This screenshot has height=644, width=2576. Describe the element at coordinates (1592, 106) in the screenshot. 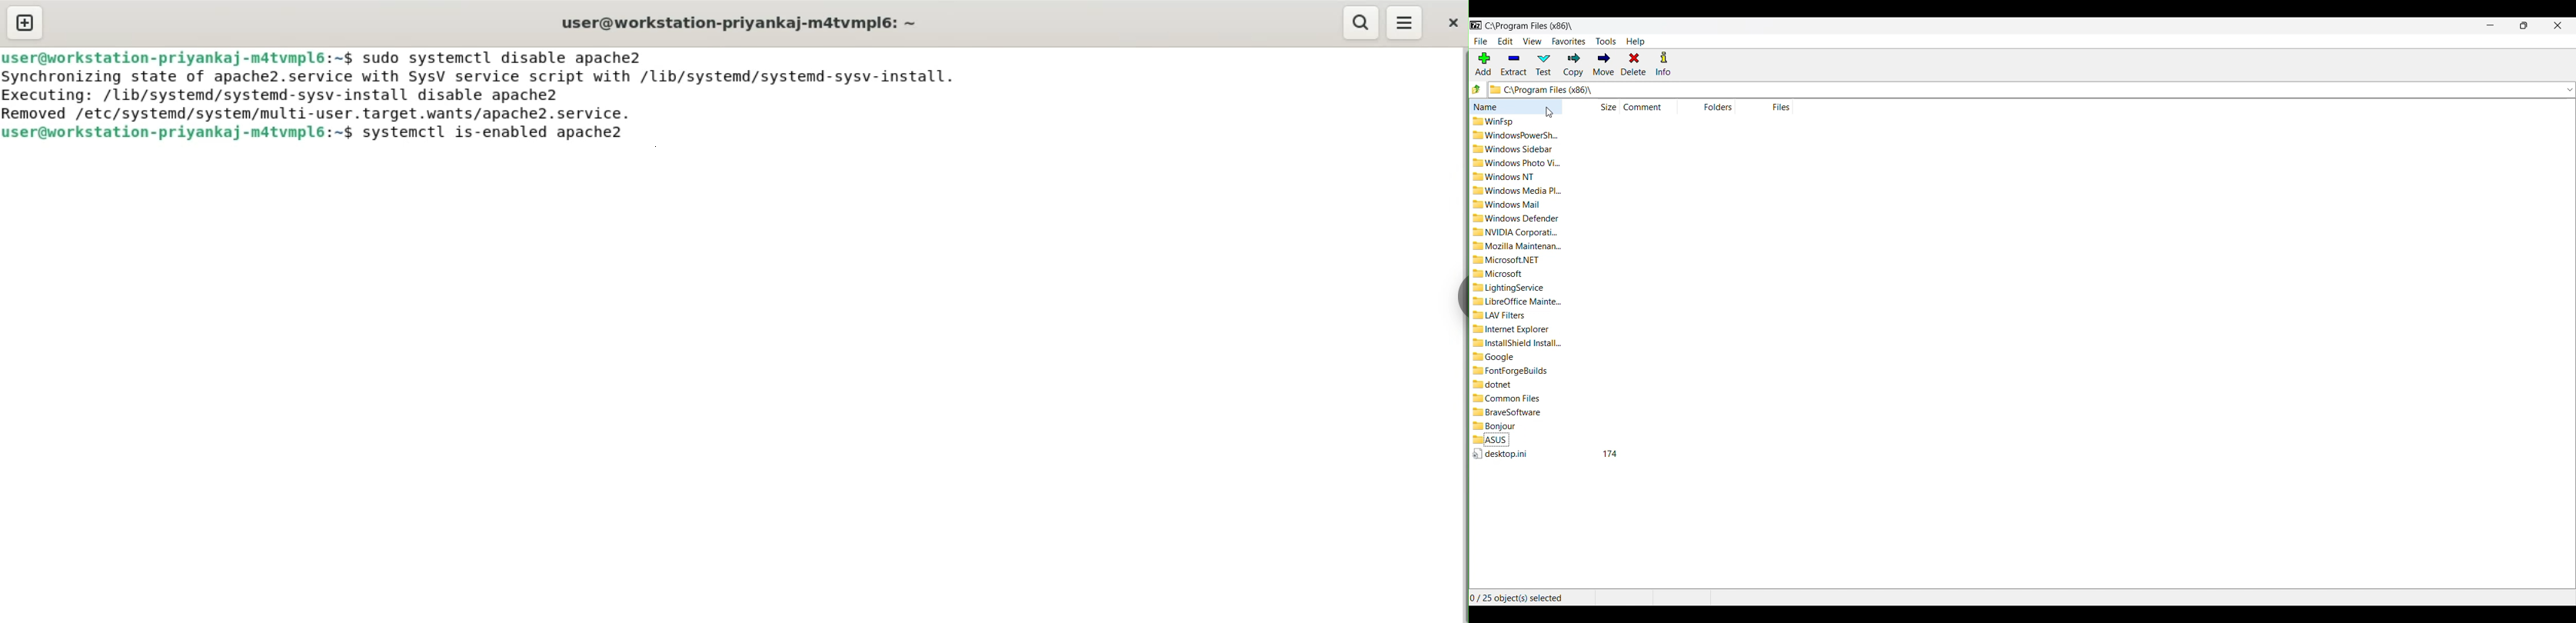

I see `Size column` at that location.